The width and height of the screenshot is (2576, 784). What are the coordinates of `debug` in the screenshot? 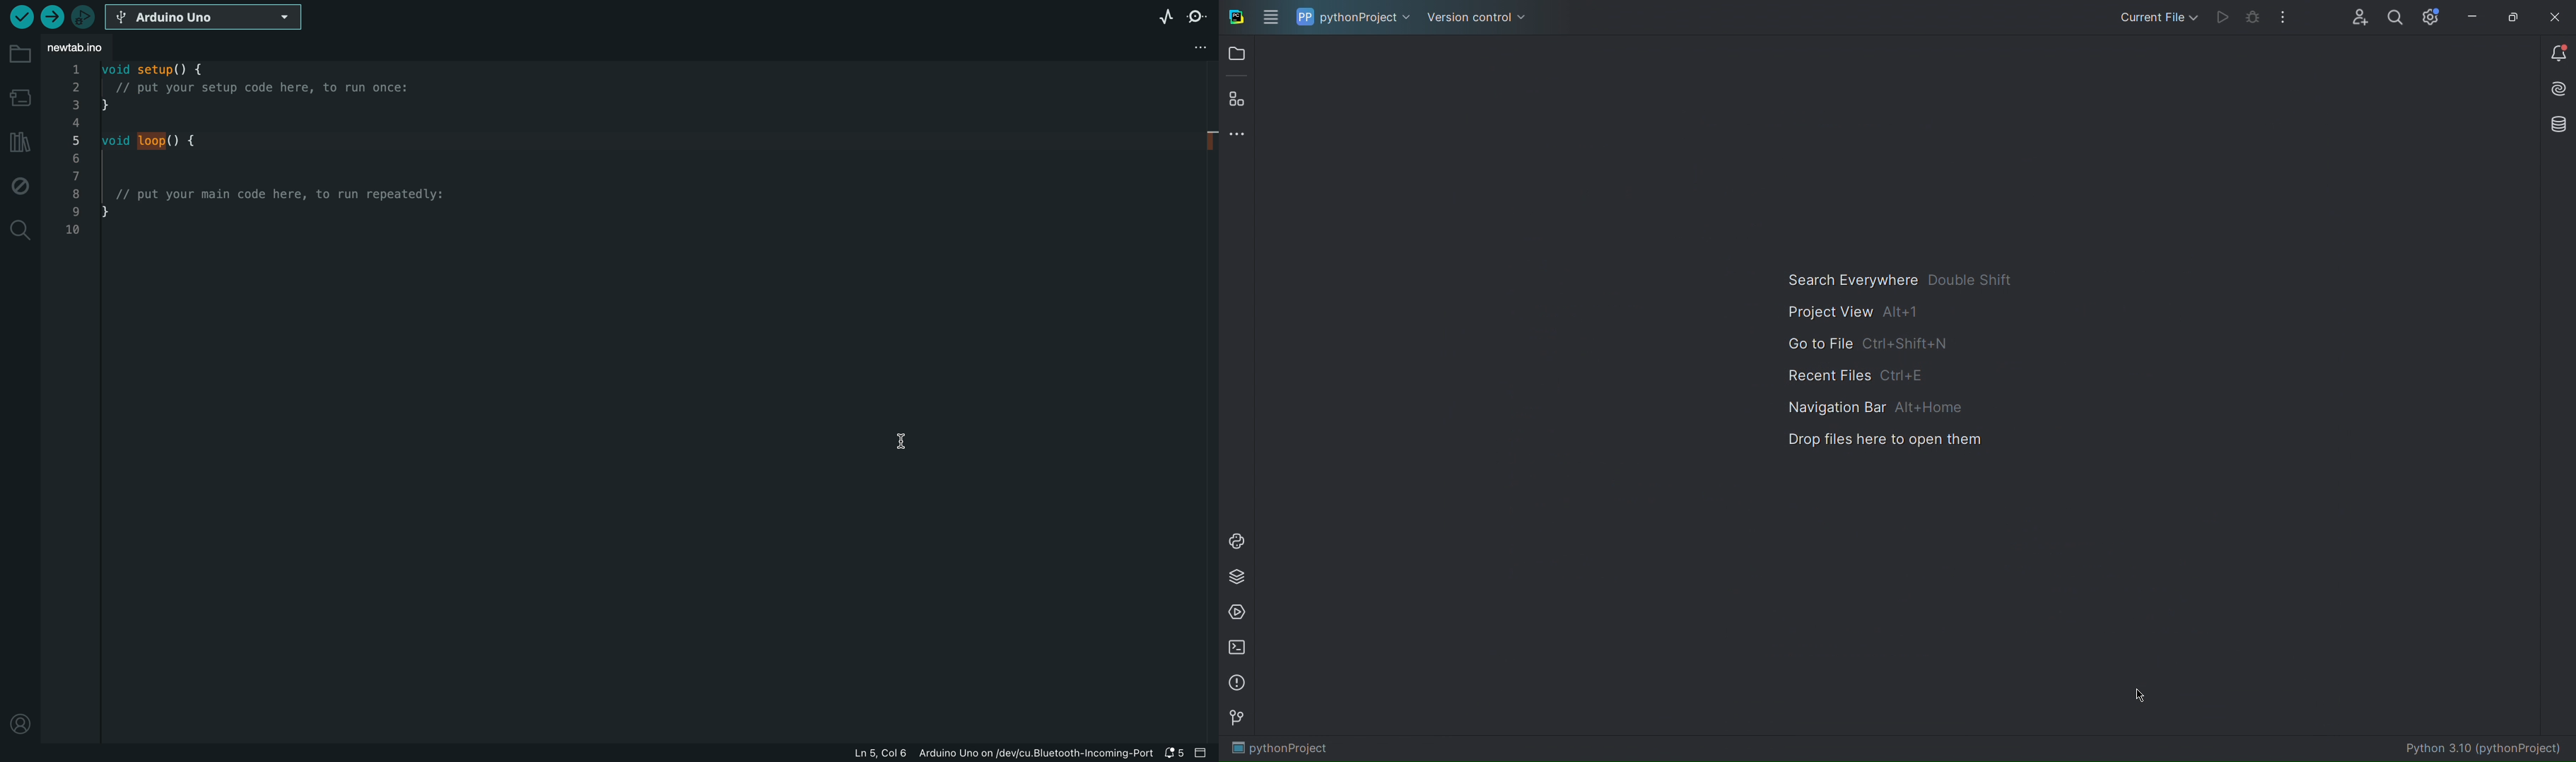 It's located at (18, 185).